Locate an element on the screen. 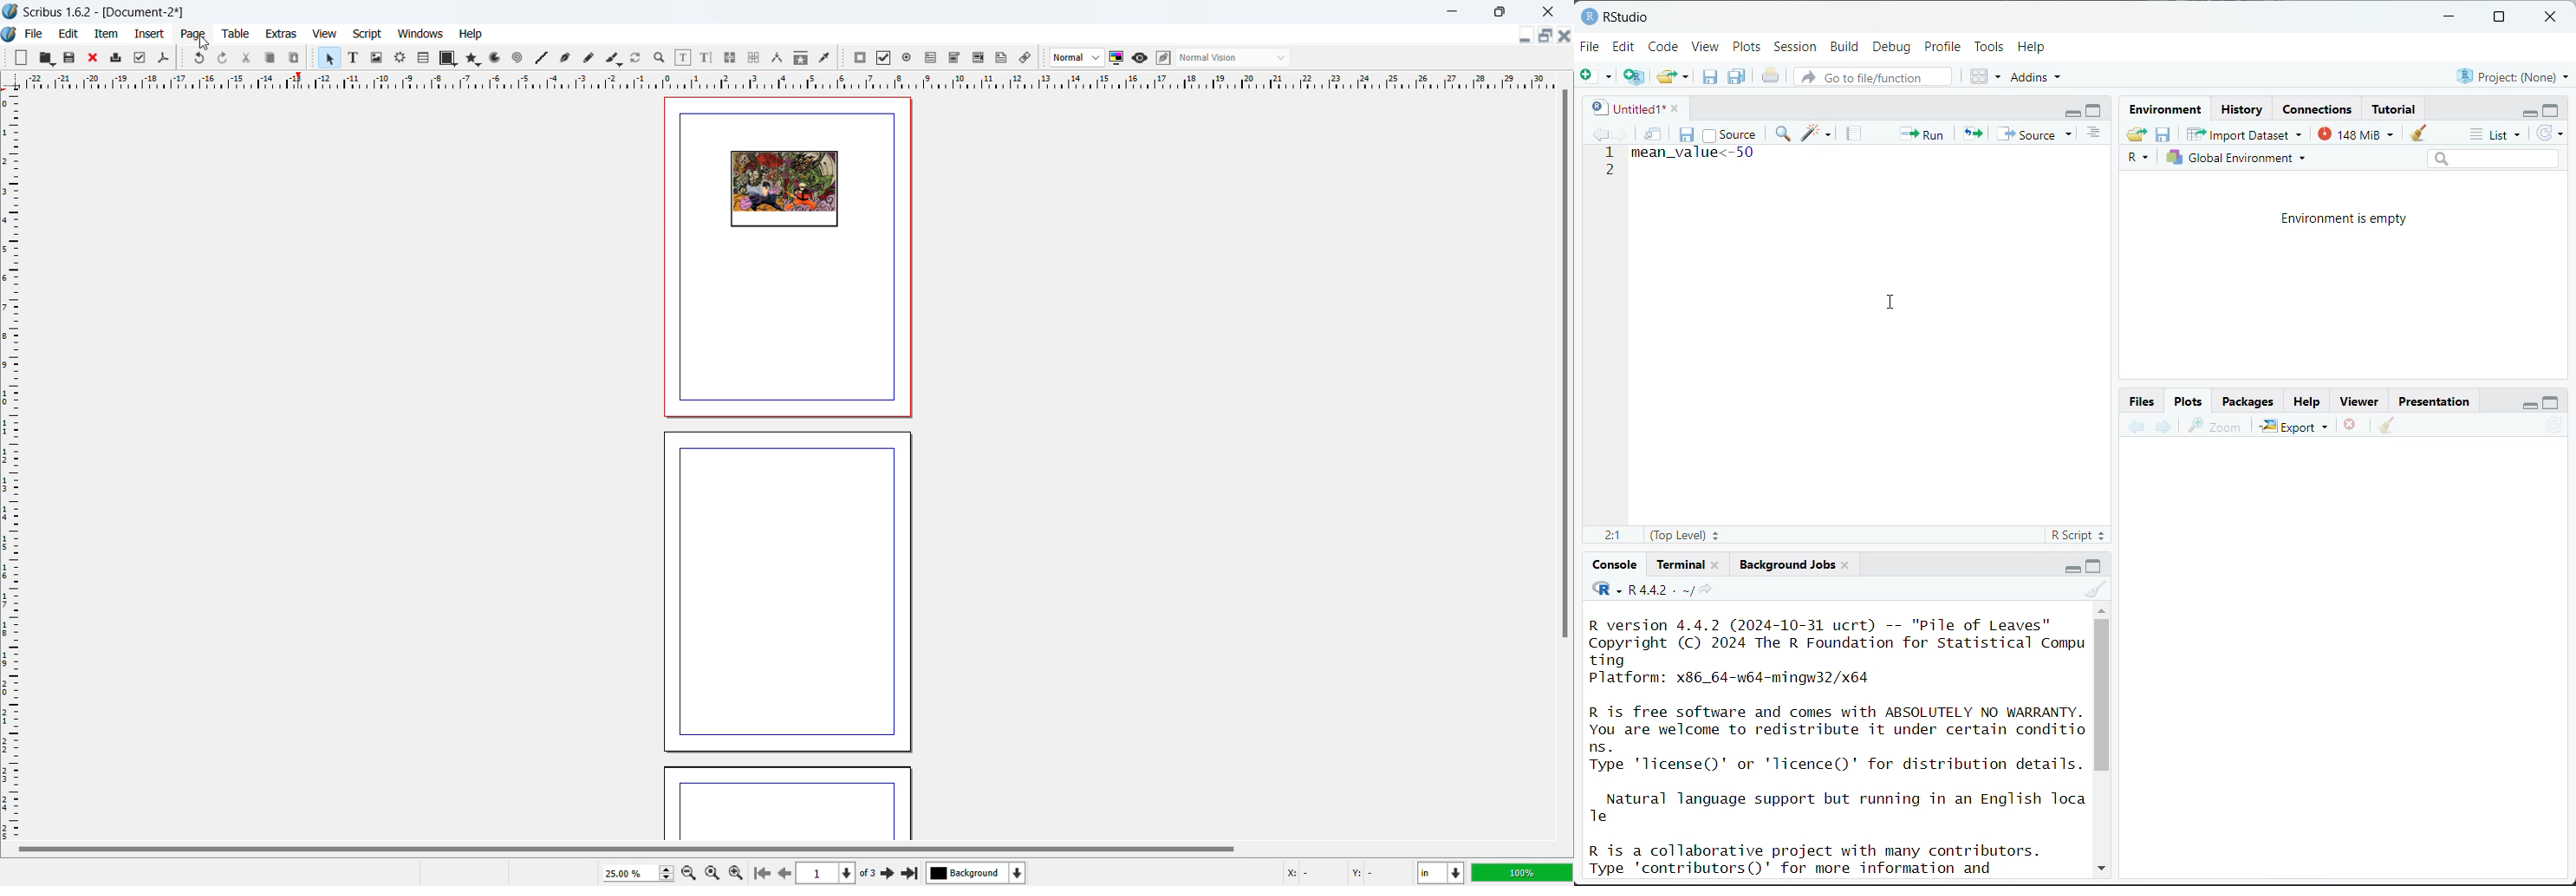 The height and width of the screenshot is (896, 2576). Console is located at coordinates (1616, 564).